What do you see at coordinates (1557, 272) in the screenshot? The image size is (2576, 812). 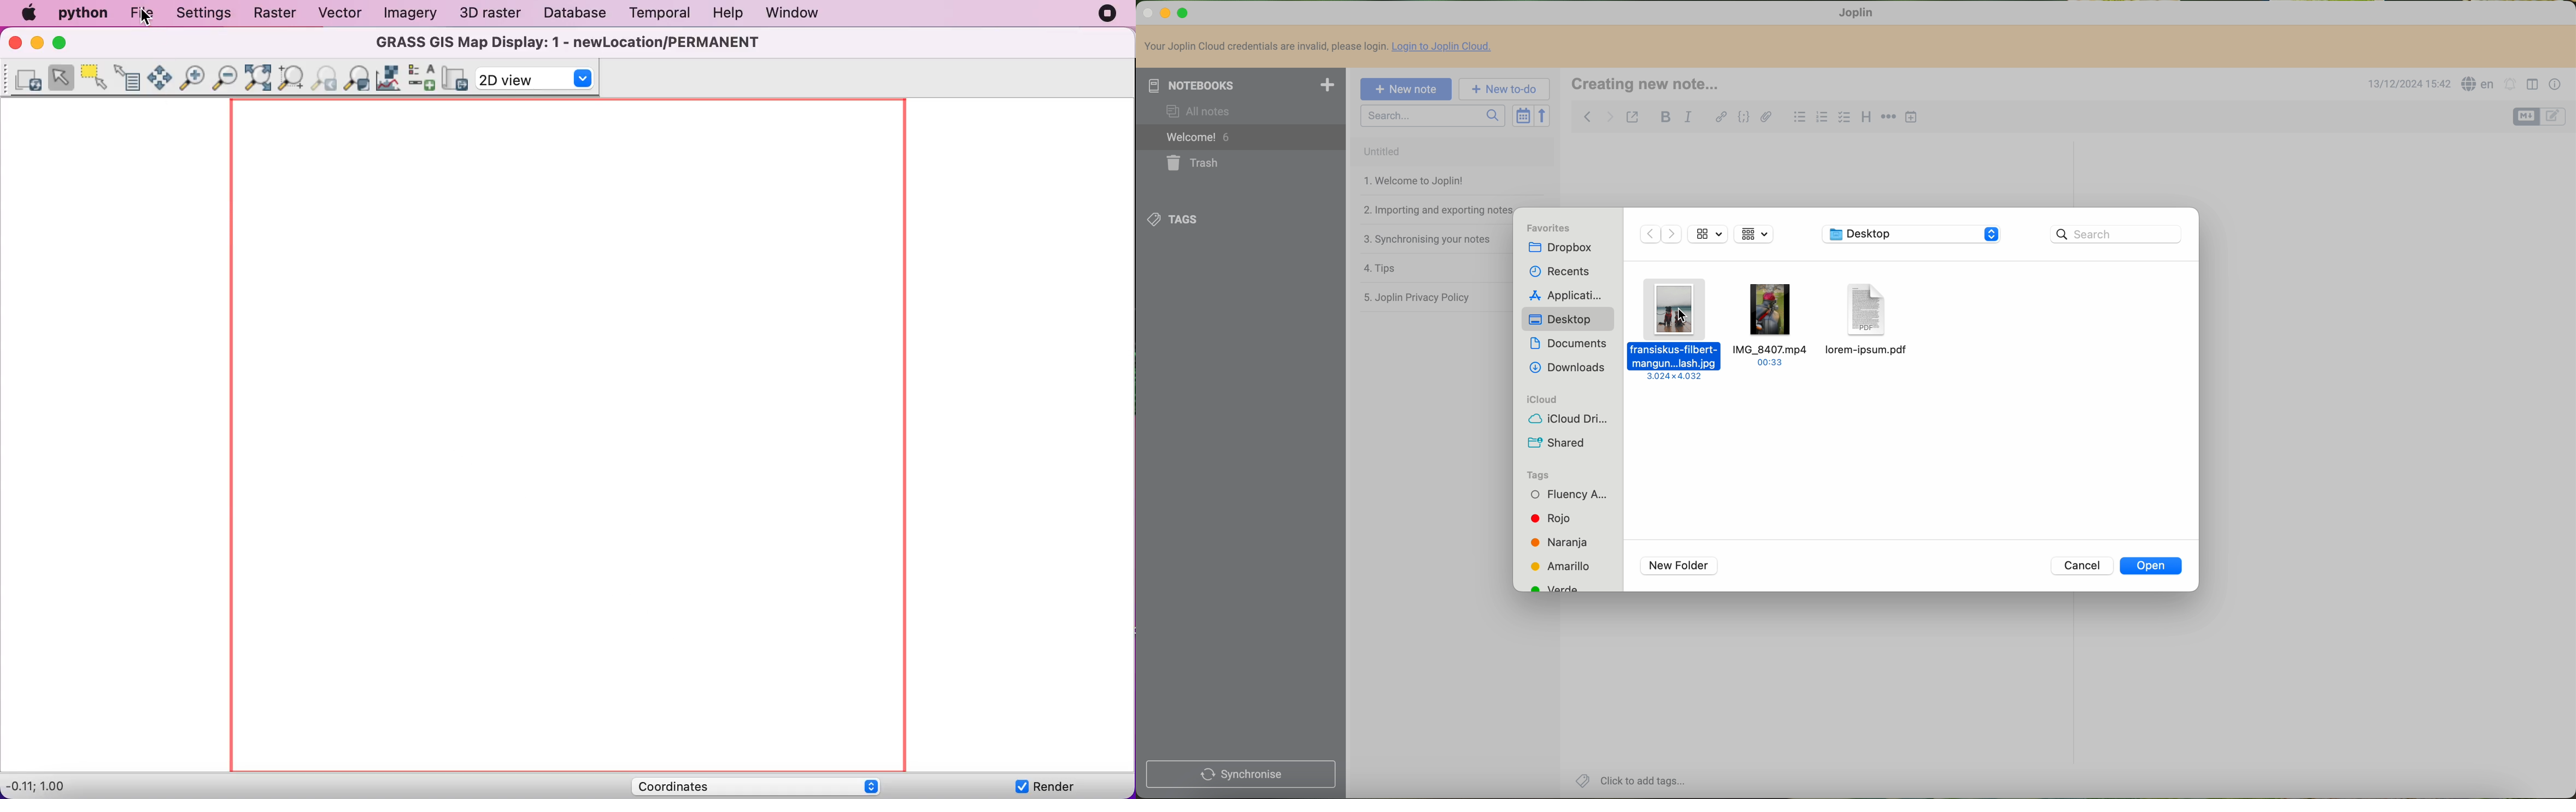 I see `recents` at bounding box center [1557, 272].